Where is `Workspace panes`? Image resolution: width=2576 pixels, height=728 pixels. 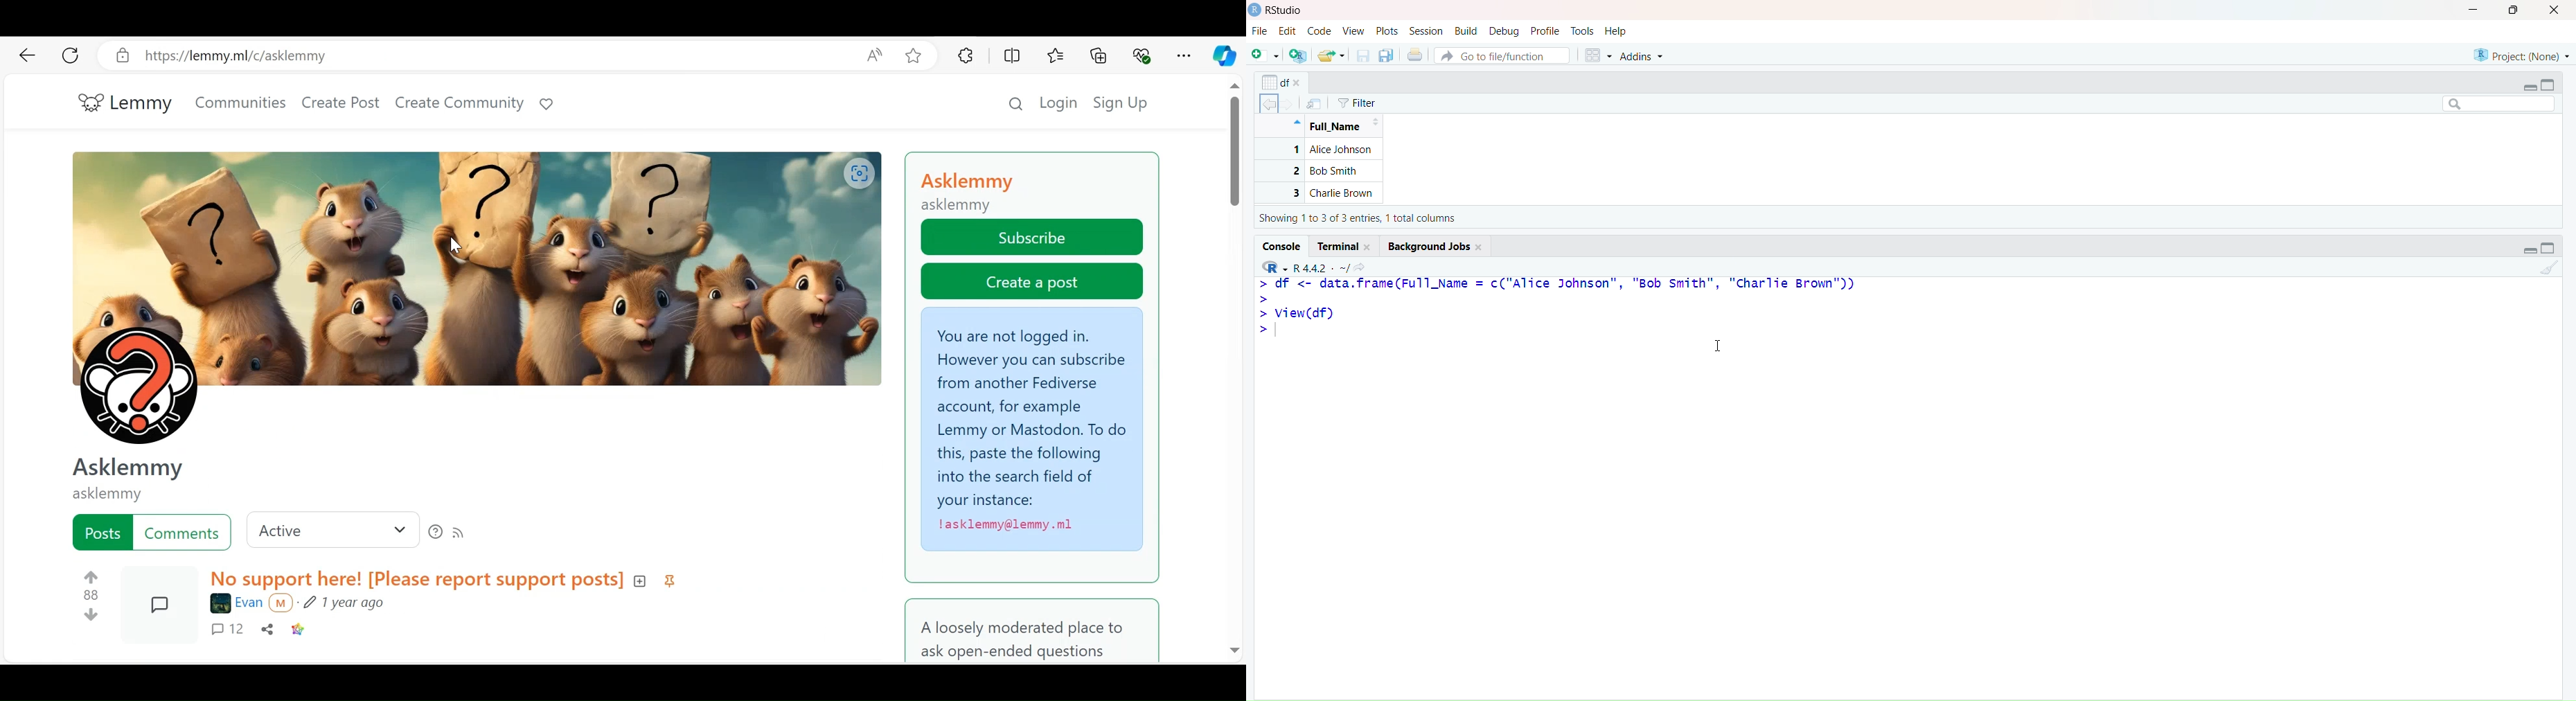
Workspace panes is located at coordinates (1598, 55).